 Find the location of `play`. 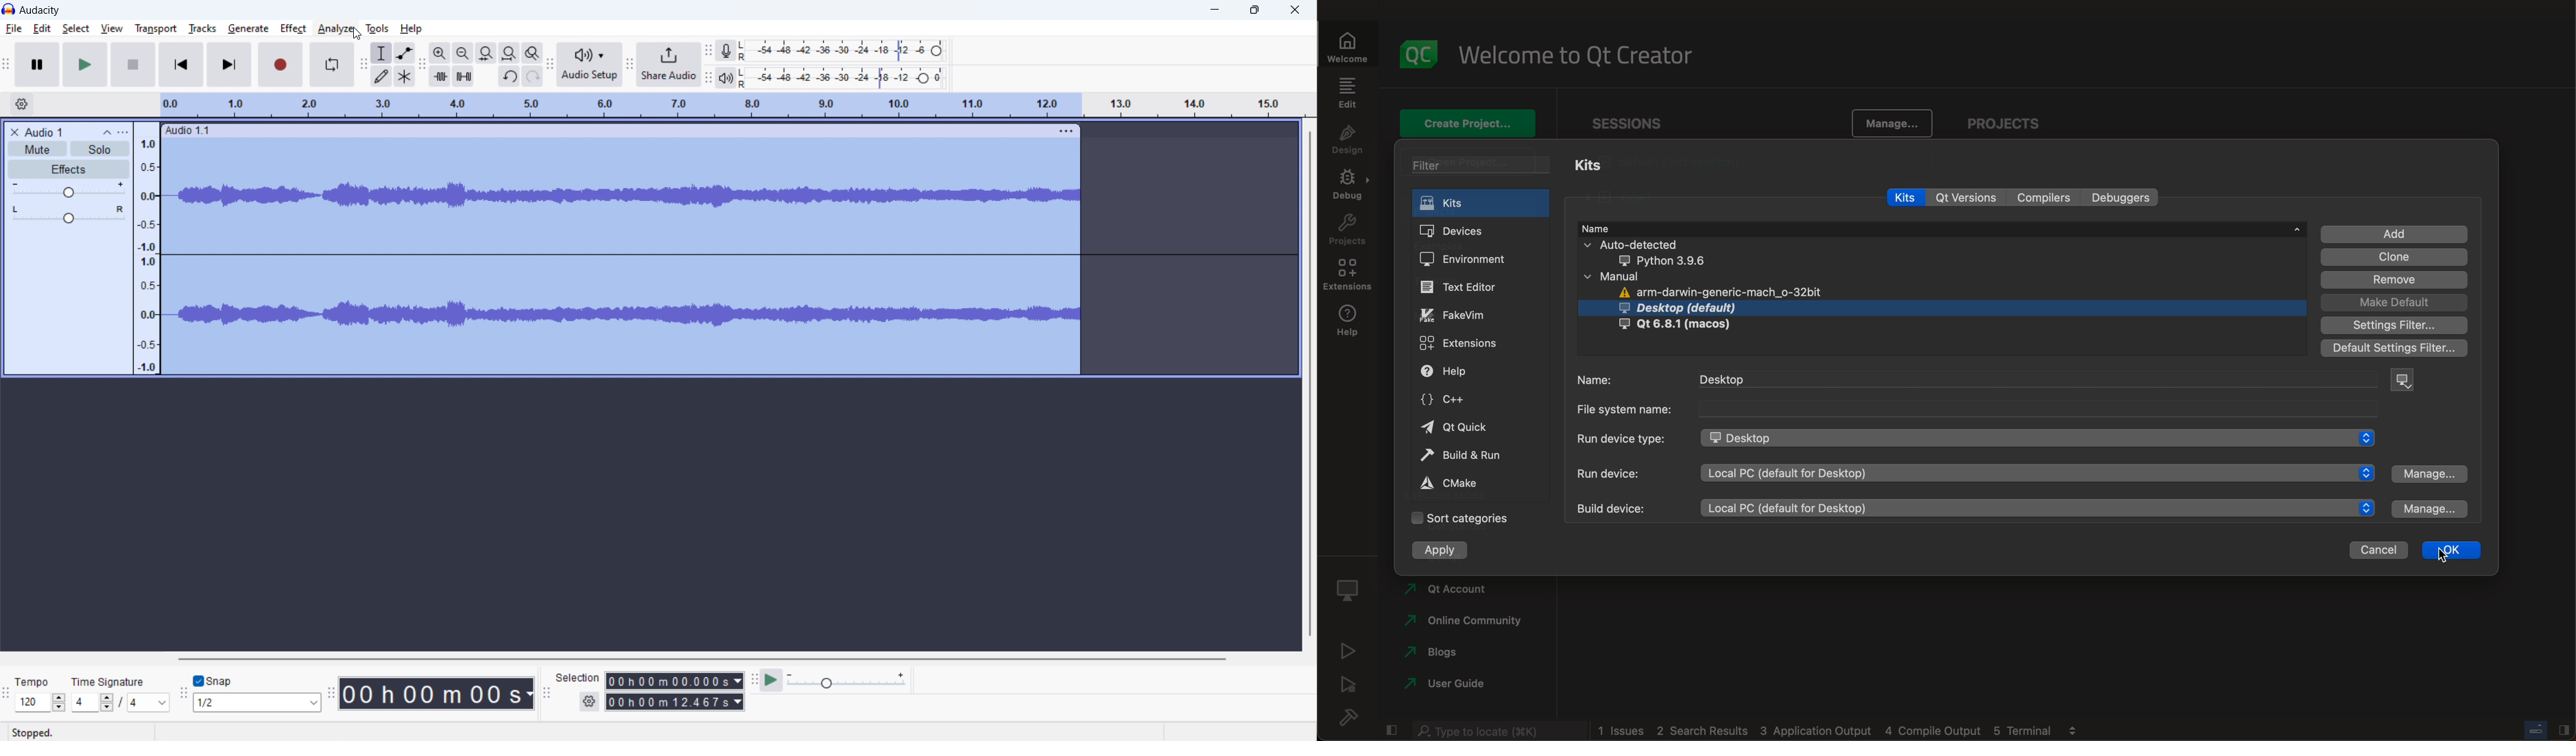

play is located at coordinates (85, 64).